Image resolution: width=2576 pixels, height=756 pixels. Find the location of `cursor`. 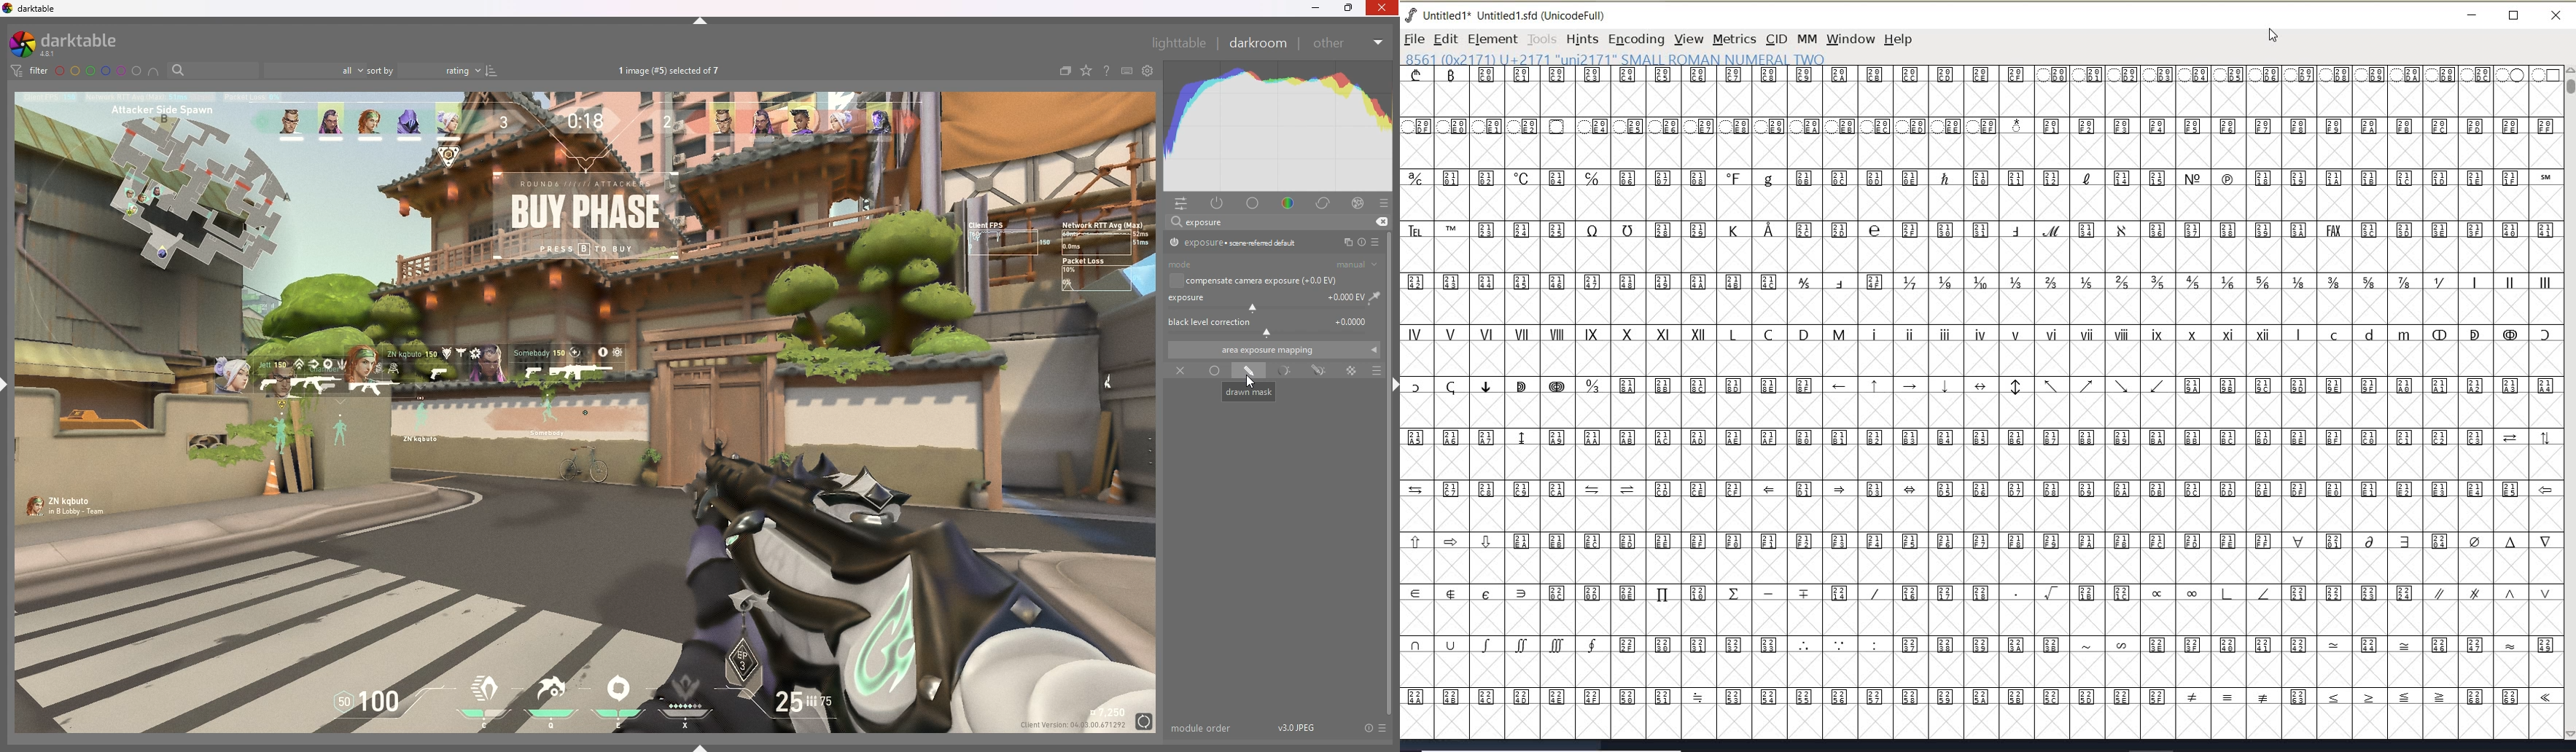

cursor is located at coordinates (1253, 383).